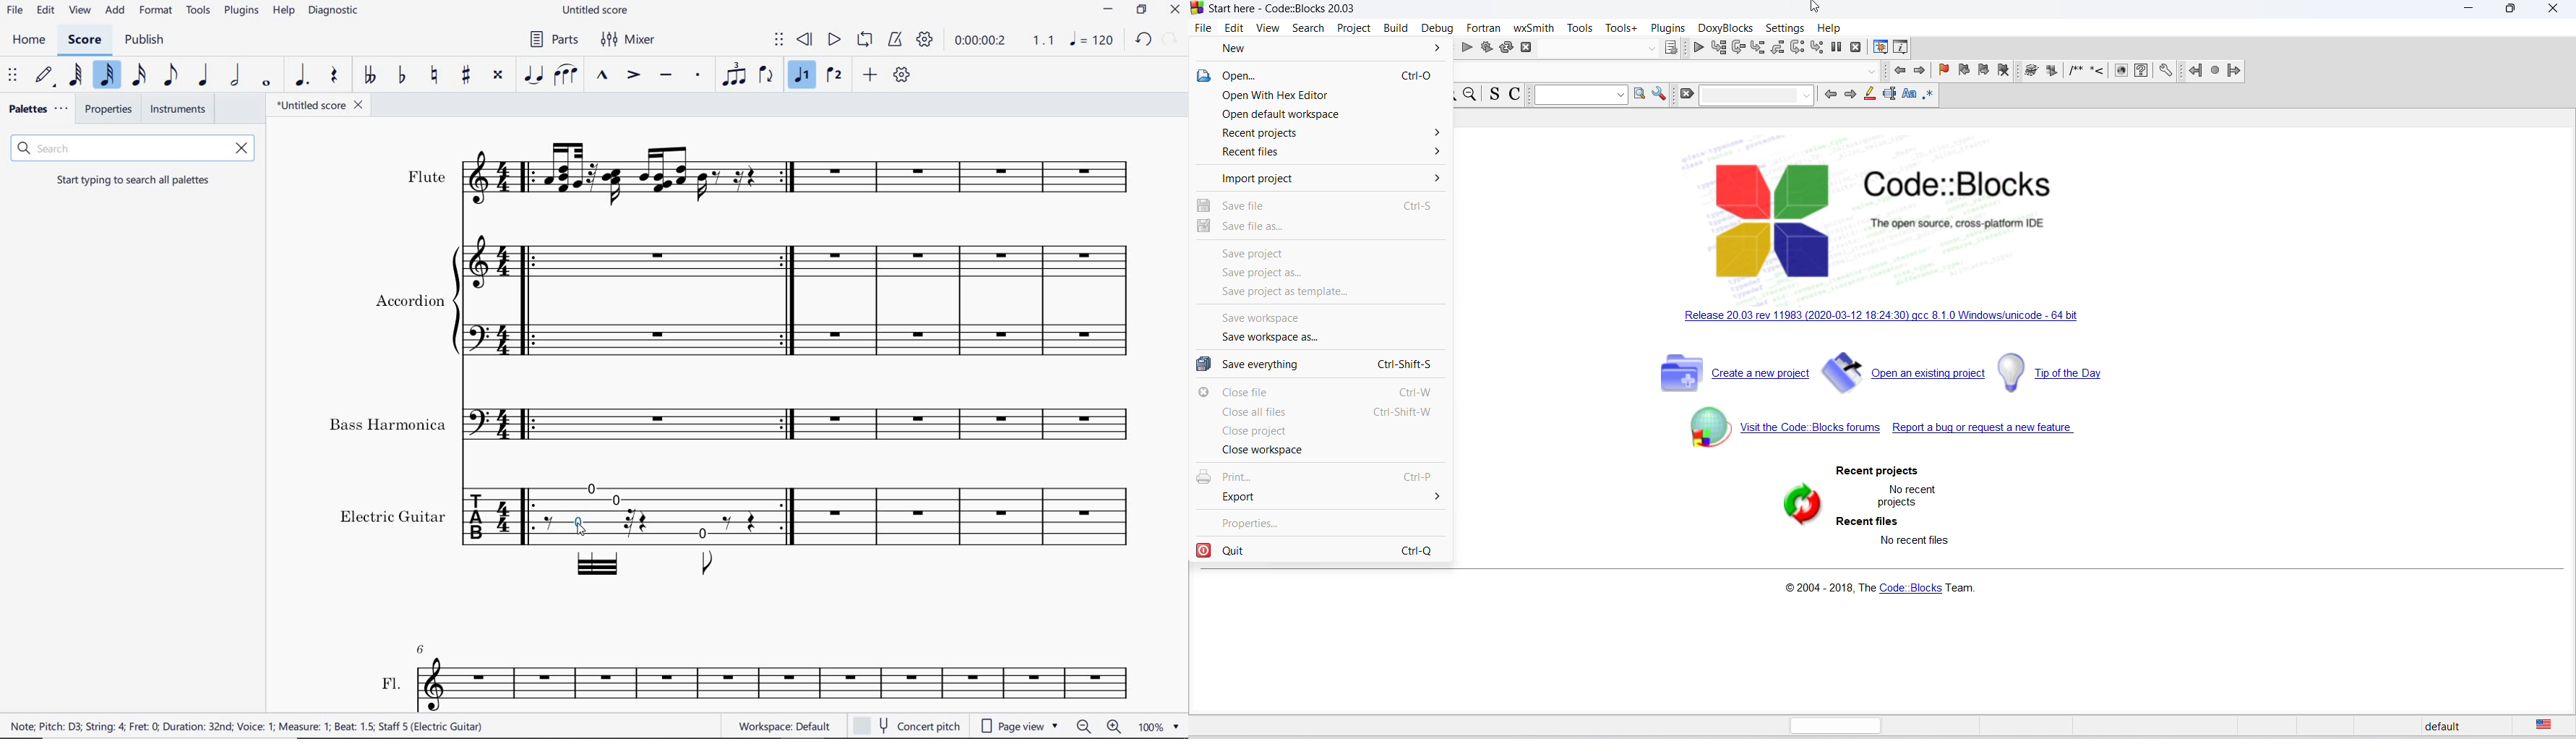 Image resolution: width=2576 pixels, height=756 pixels. What do you see at coordinates (2168, 74) in the screenshot?
I see `setting` at bounding box center [2168, 74].